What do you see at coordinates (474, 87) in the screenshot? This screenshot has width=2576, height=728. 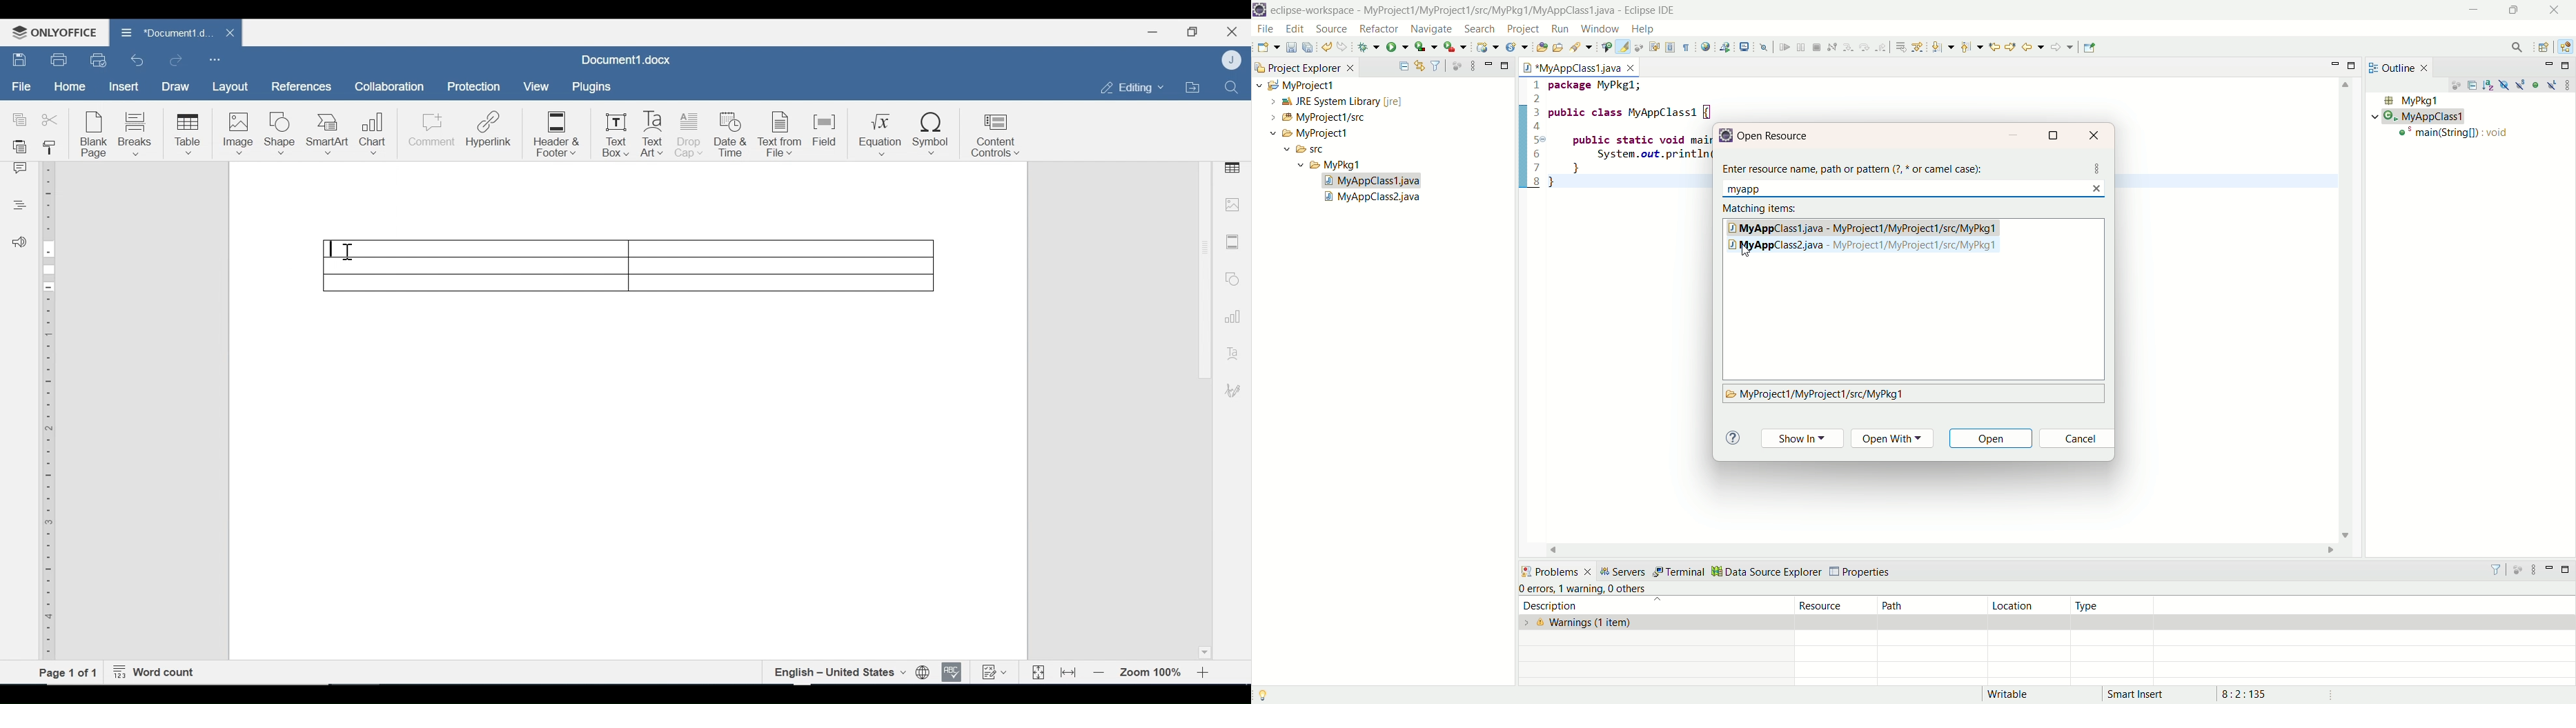 I see `Protection` at bounding box center [474, 87].